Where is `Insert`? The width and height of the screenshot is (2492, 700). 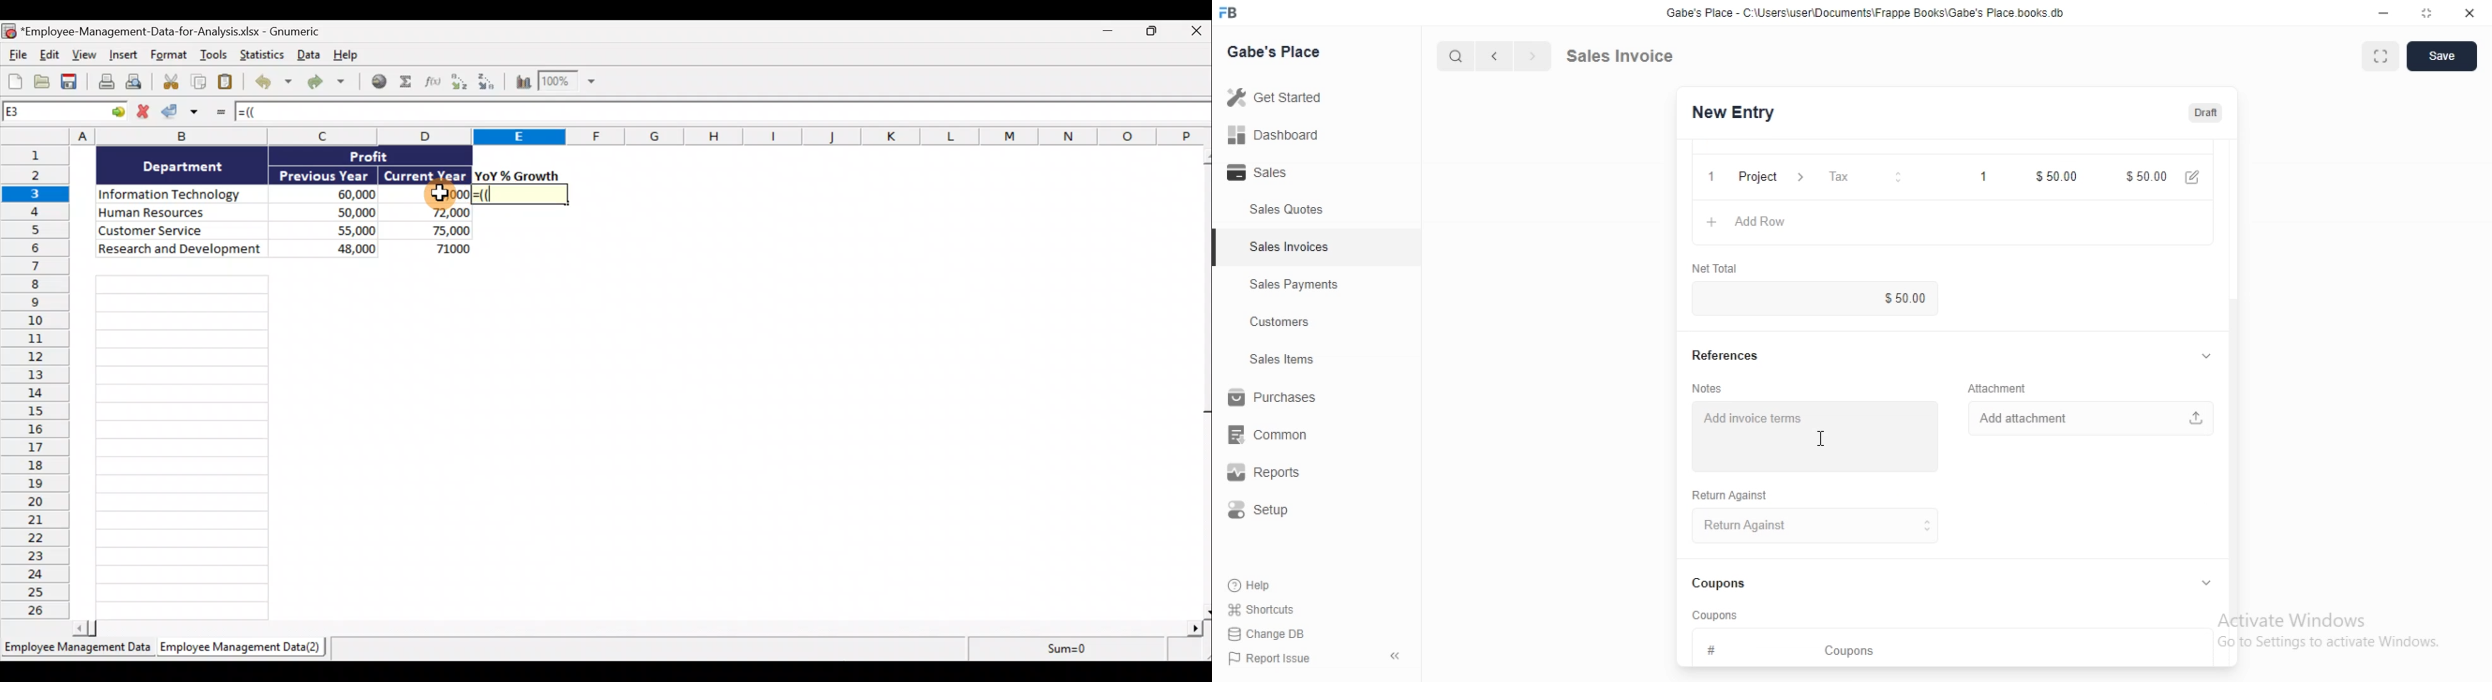 Insert is located at coordinates (122, 56).